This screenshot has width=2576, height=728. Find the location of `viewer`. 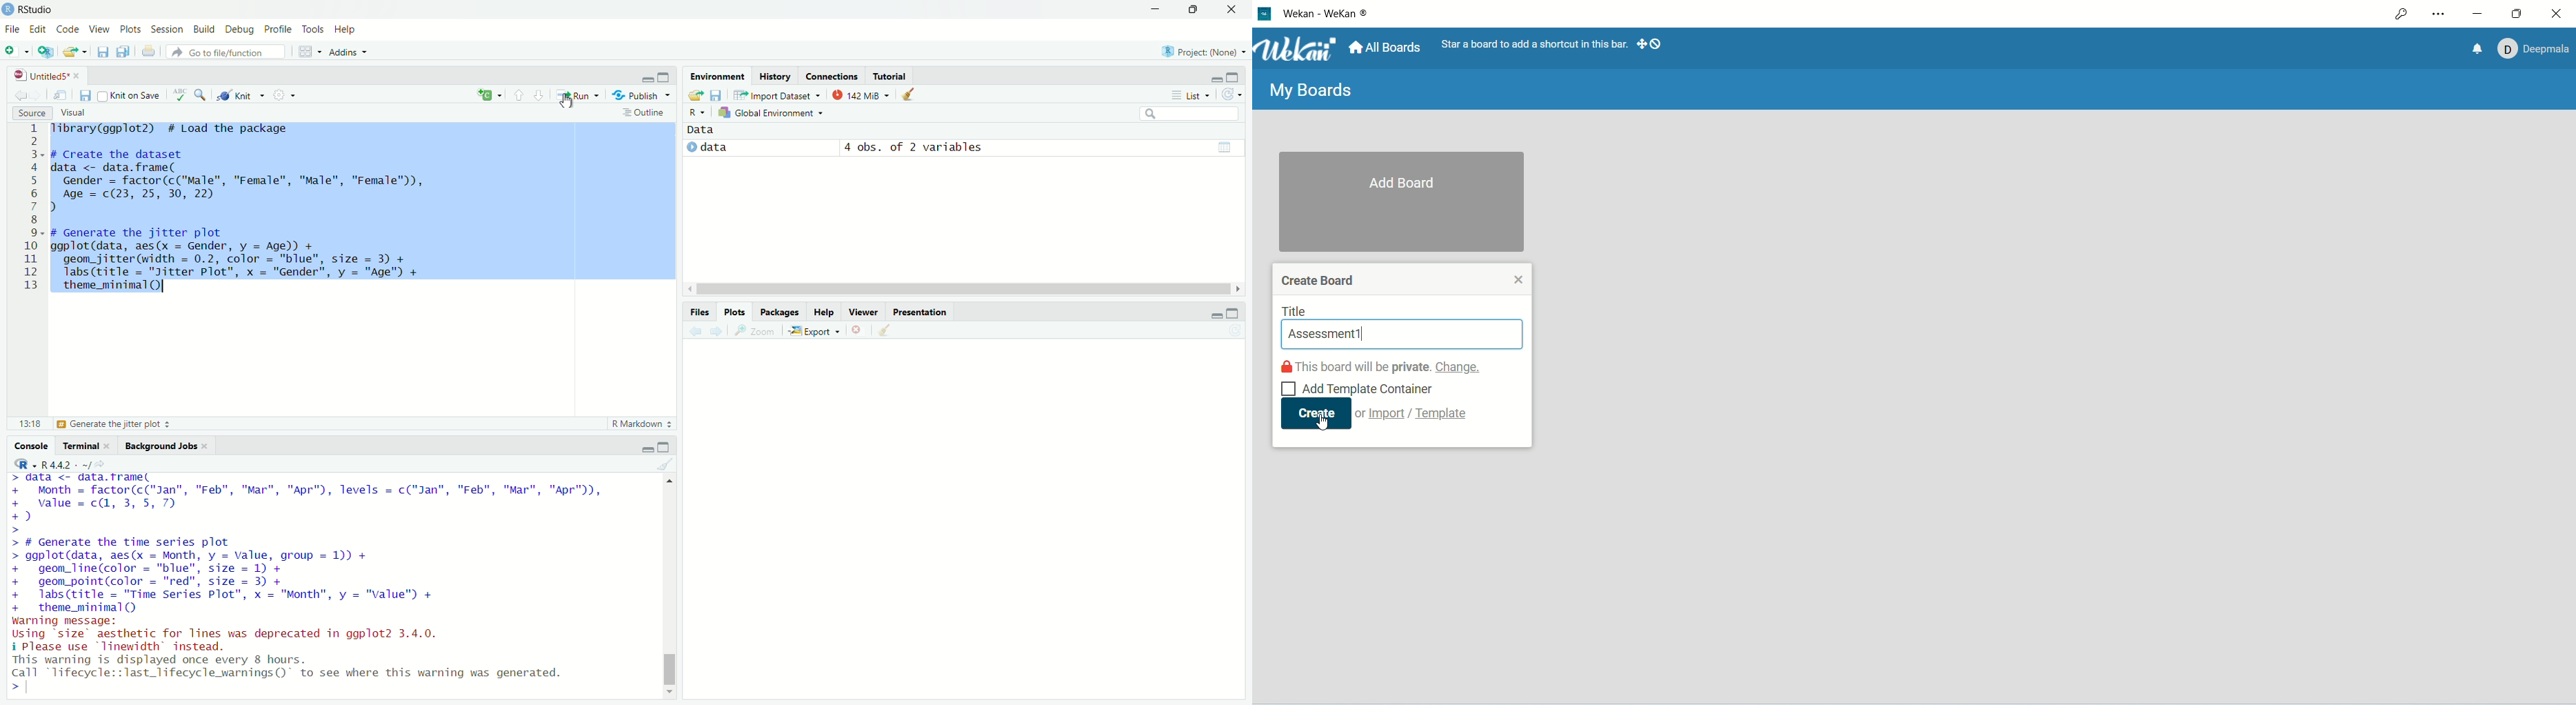

viewer is located at coordinates (863, 313).